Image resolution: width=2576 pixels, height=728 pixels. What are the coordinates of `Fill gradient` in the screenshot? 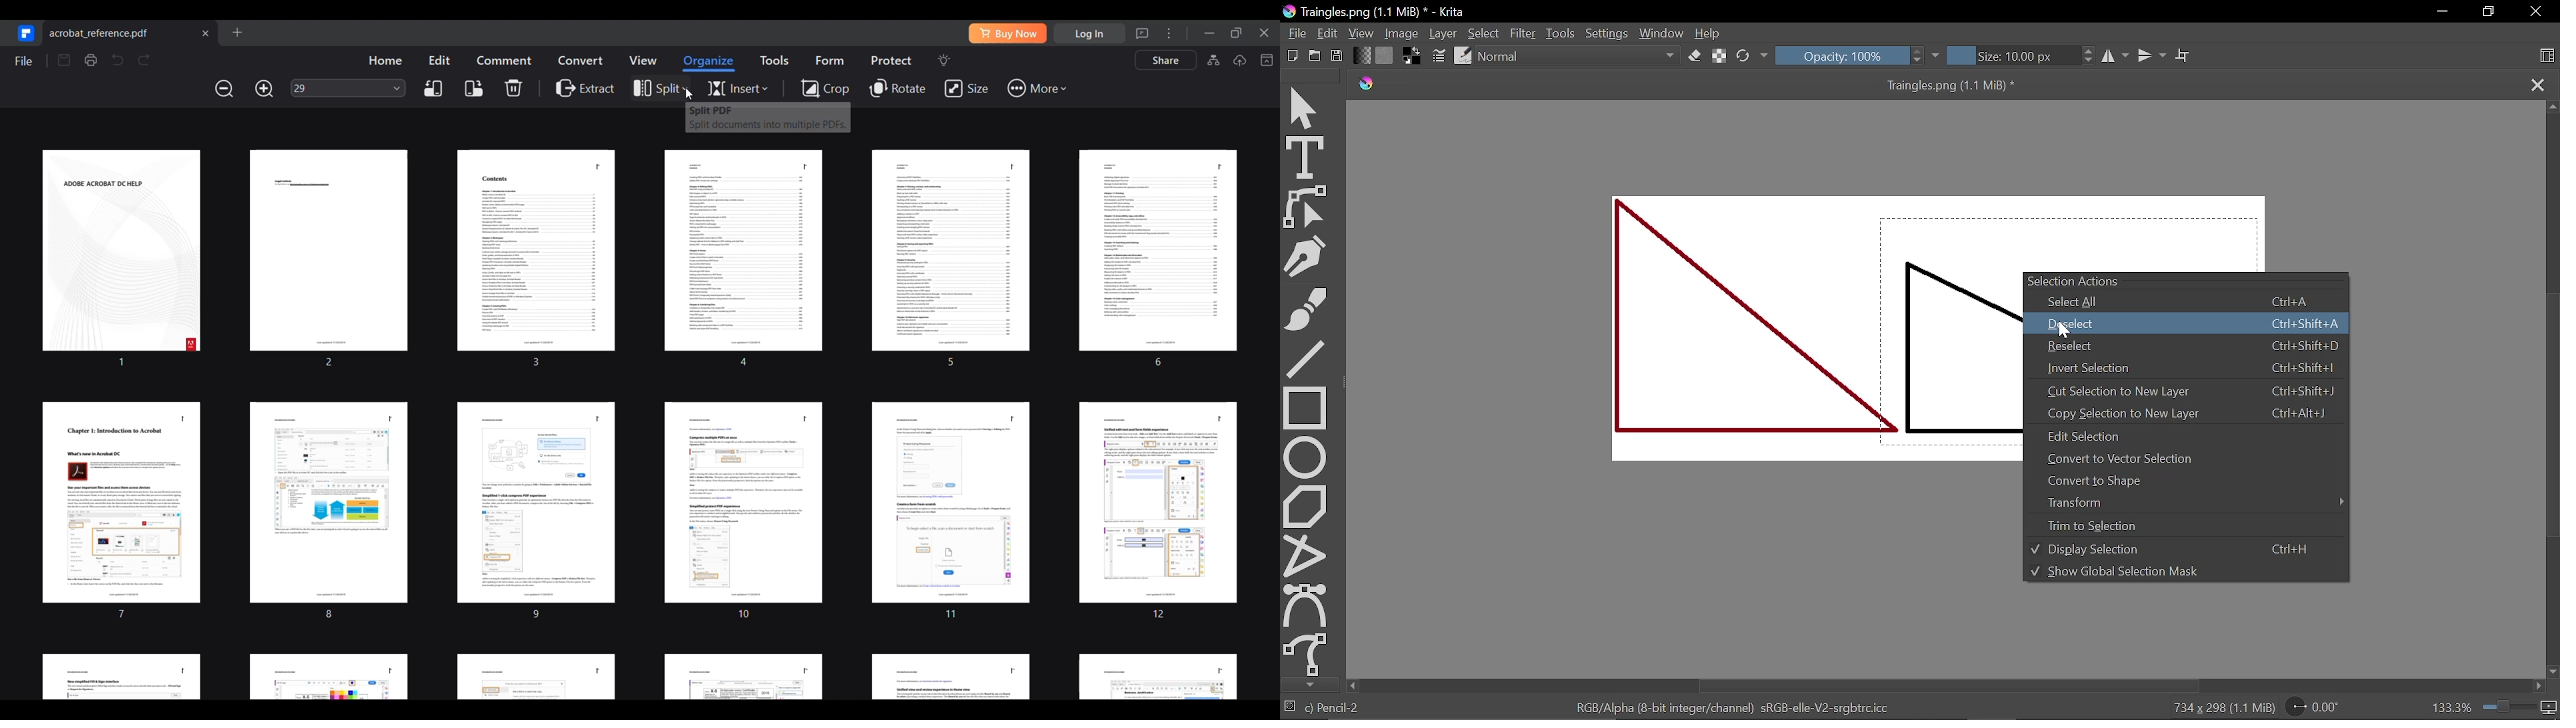 It's located at (1385, 56).